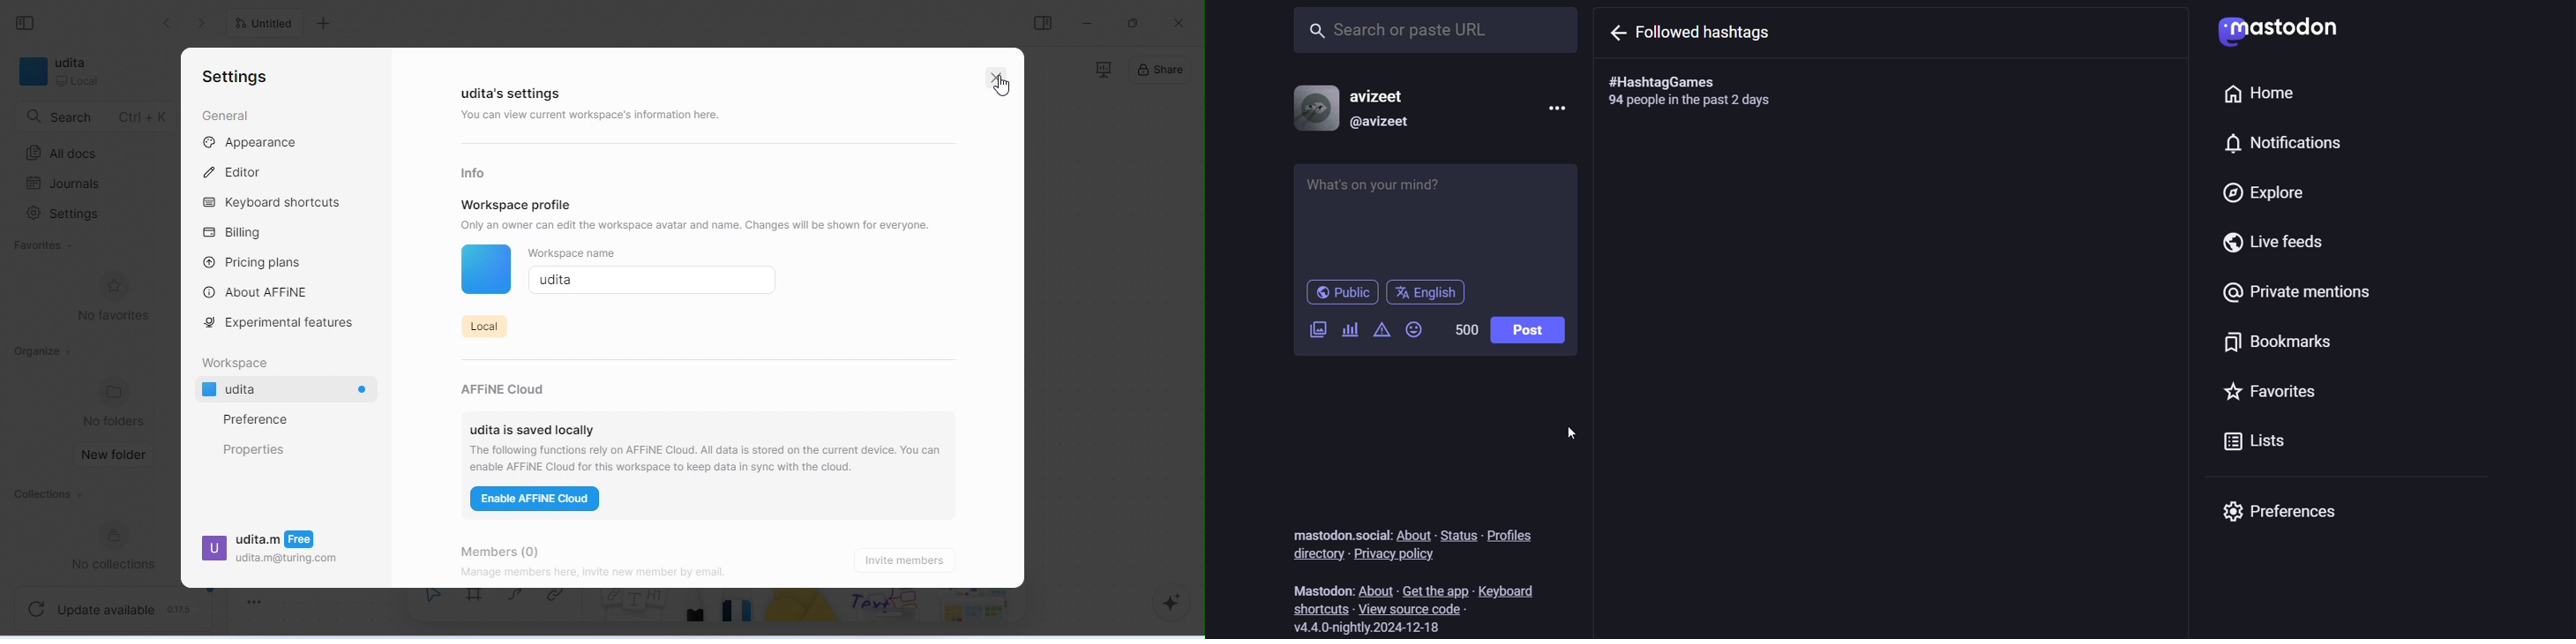  I want to click on favorites, so click(2279, 394).